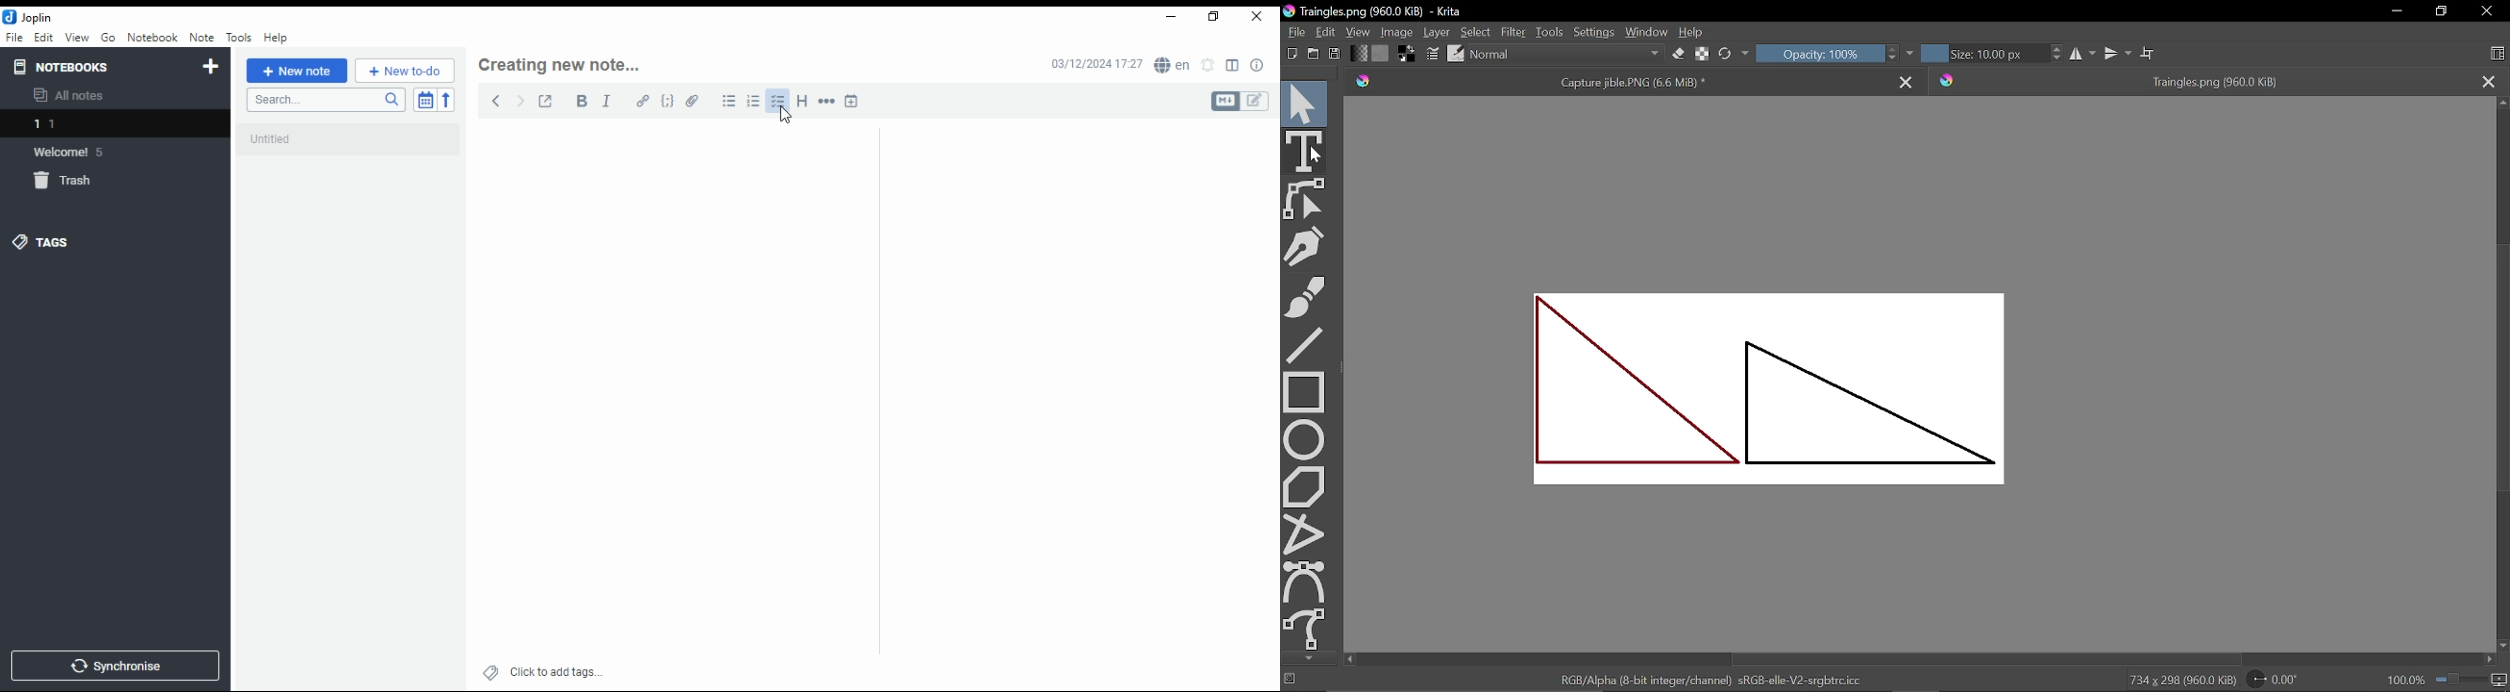  What do you see at coordinates (1335, 55) in the screenshot?
I see `Save` at bounding box center [1335, 55].